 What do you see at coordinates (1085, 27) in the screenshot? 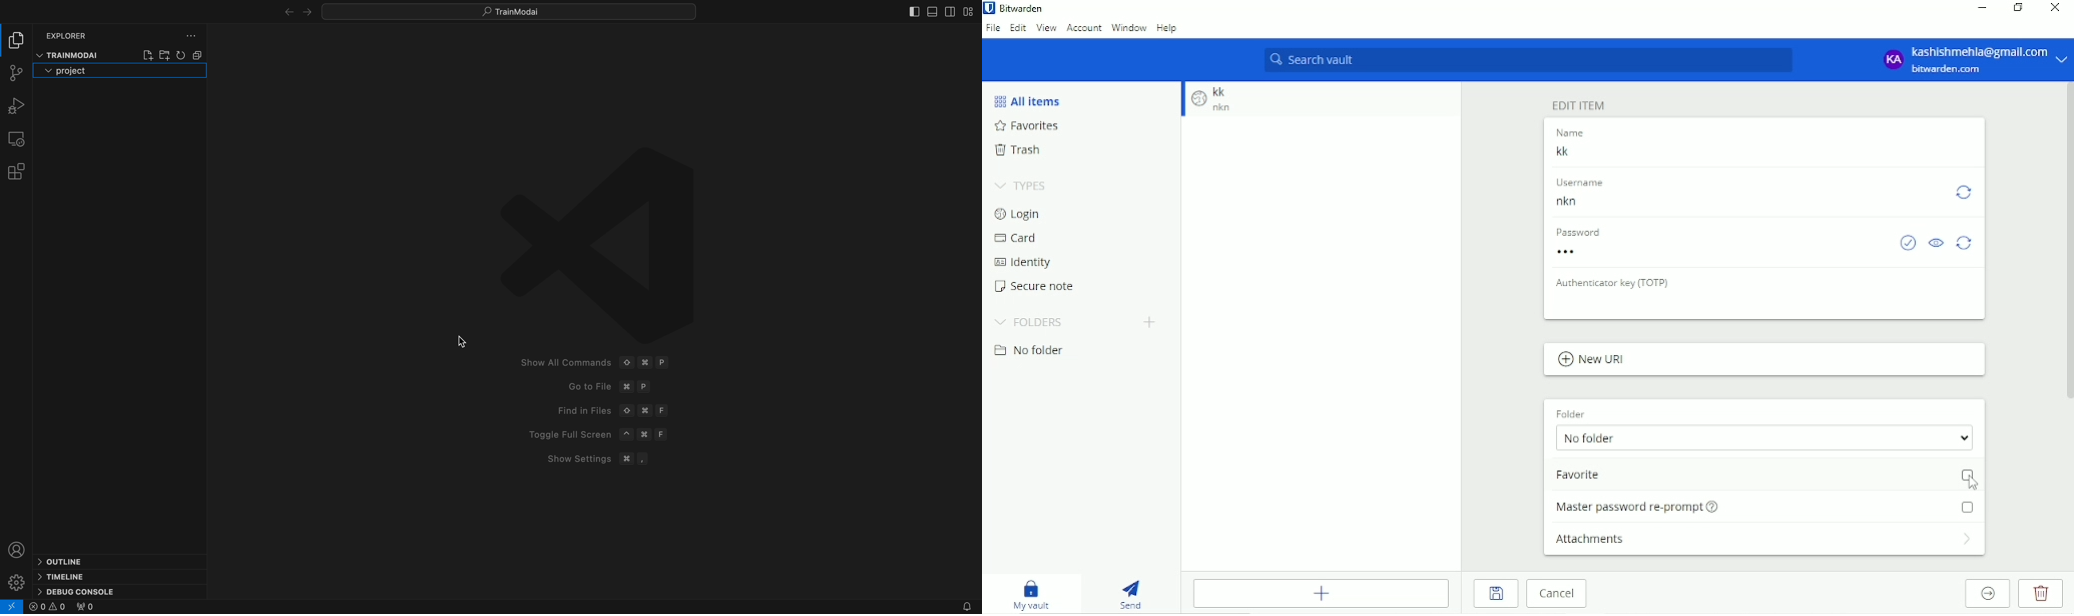
I see `Account` at bounding box center [1085, 27].